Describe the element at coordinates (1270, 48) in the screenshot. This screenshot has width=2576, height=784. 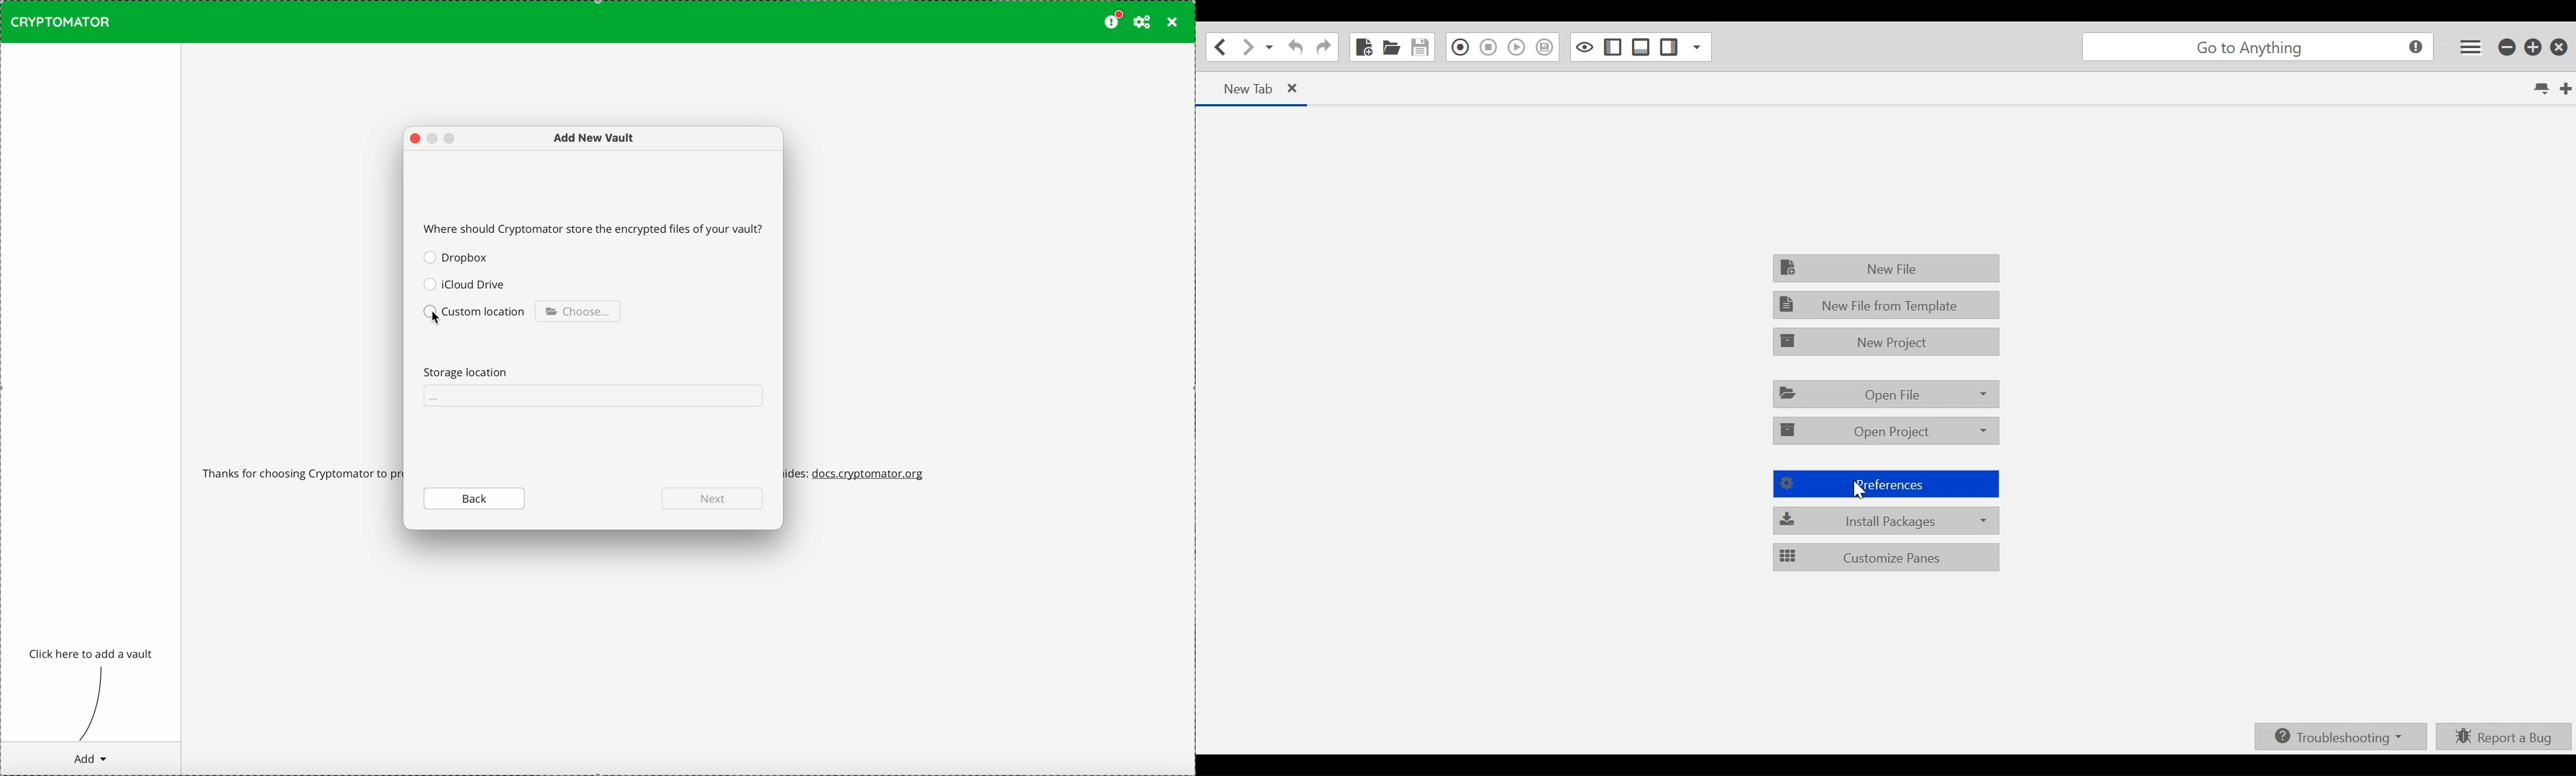
I see `Recent location` at that location.